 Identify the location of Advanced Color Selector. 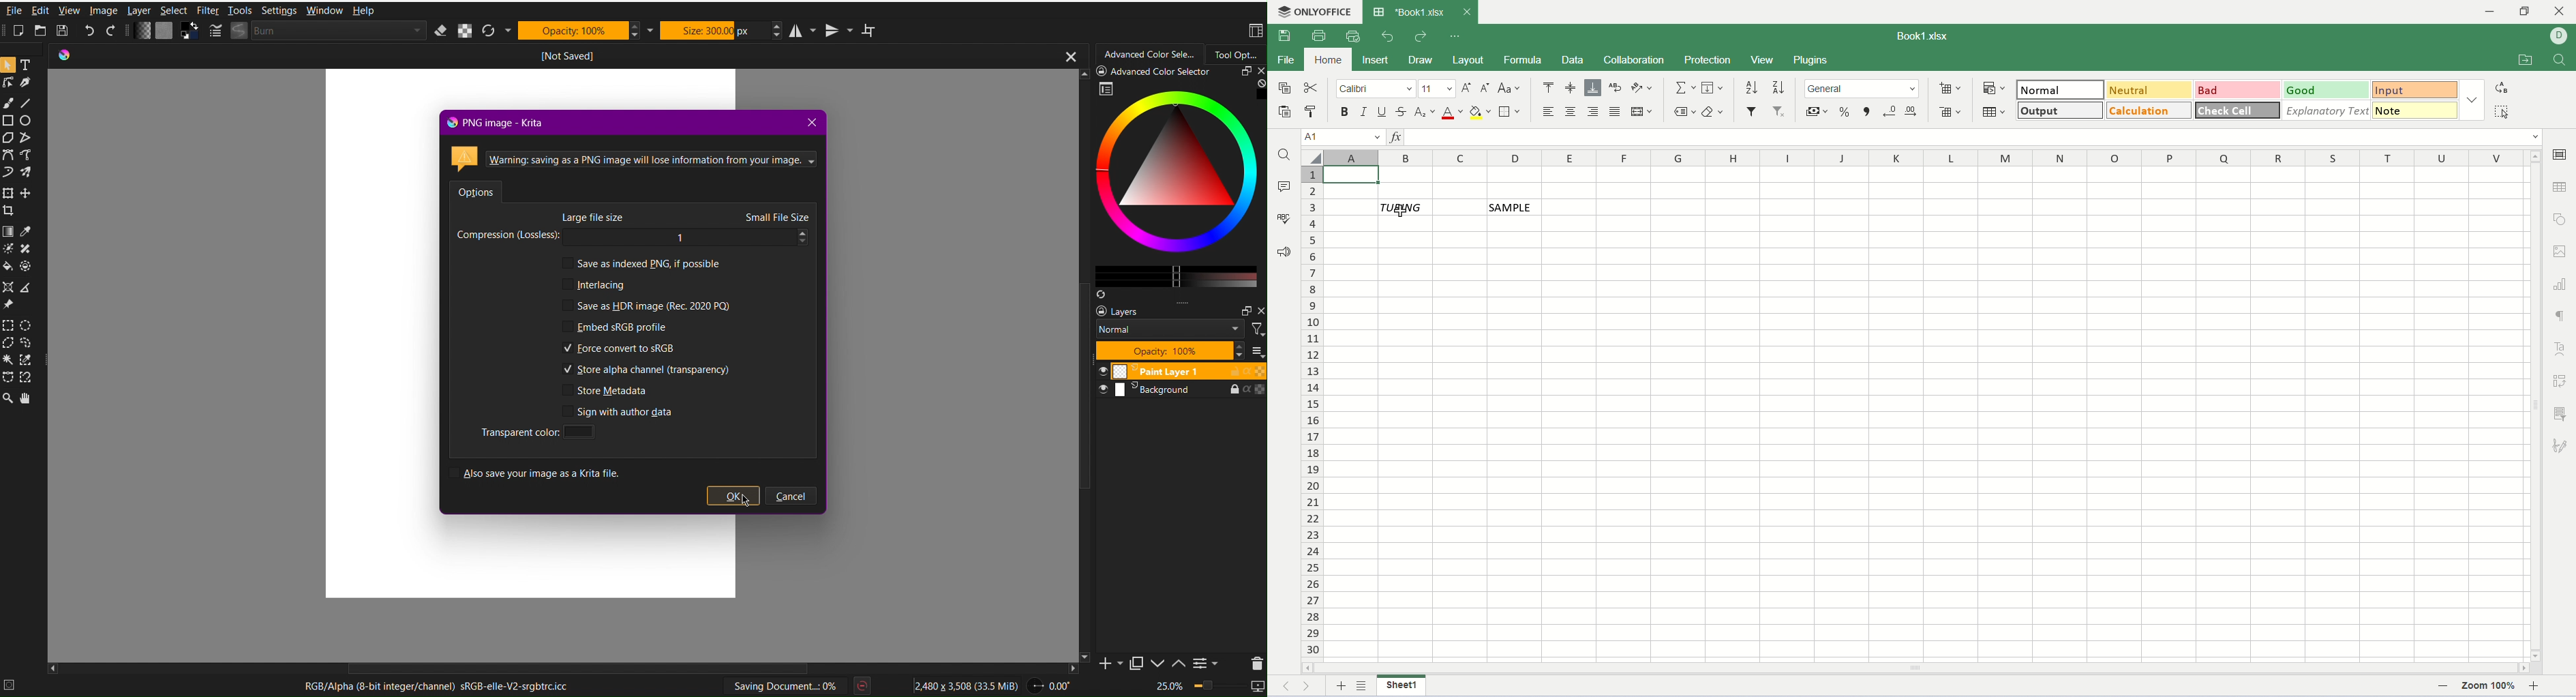
(1151, 55).